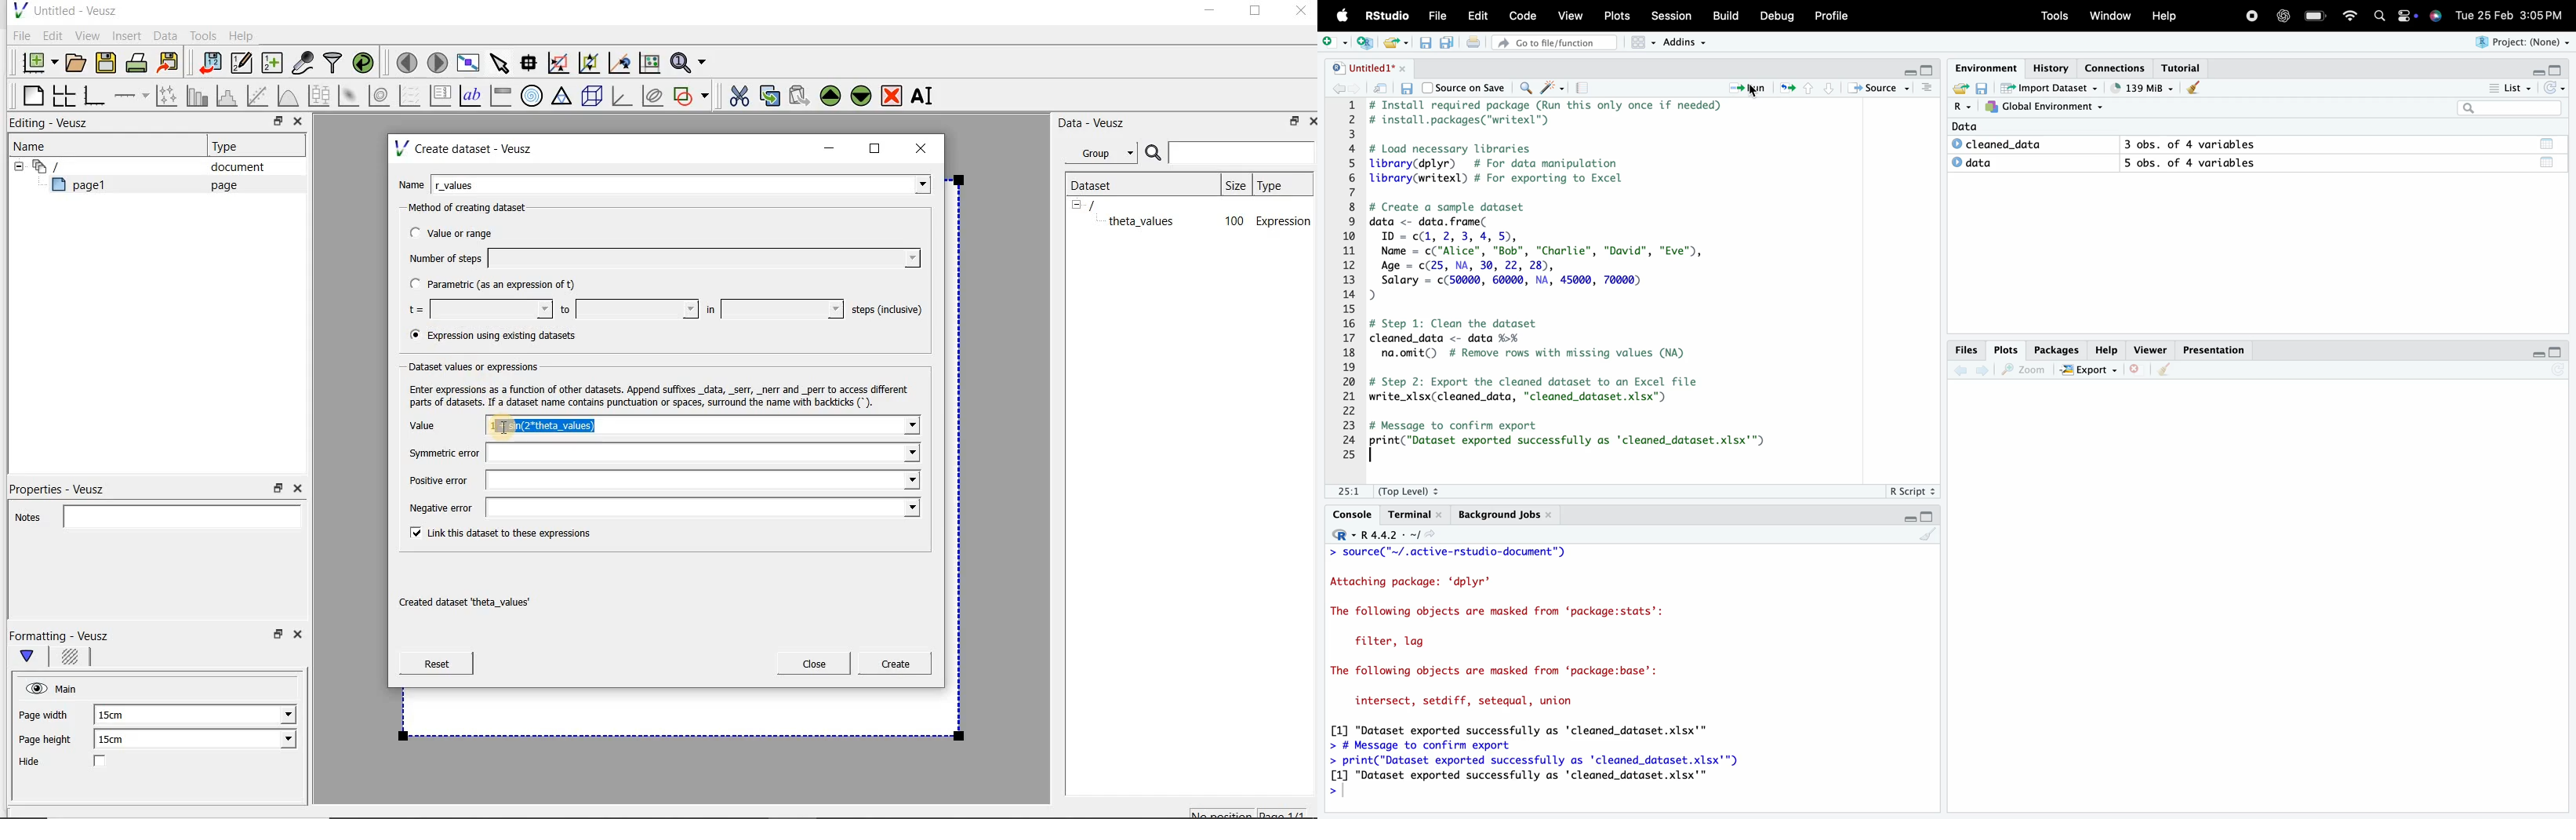 Image resolution: width=2576 pixels, height=840 pixels. Describe the element at coordinates (72, 659) in the screenshot. I see `Background` at that location.